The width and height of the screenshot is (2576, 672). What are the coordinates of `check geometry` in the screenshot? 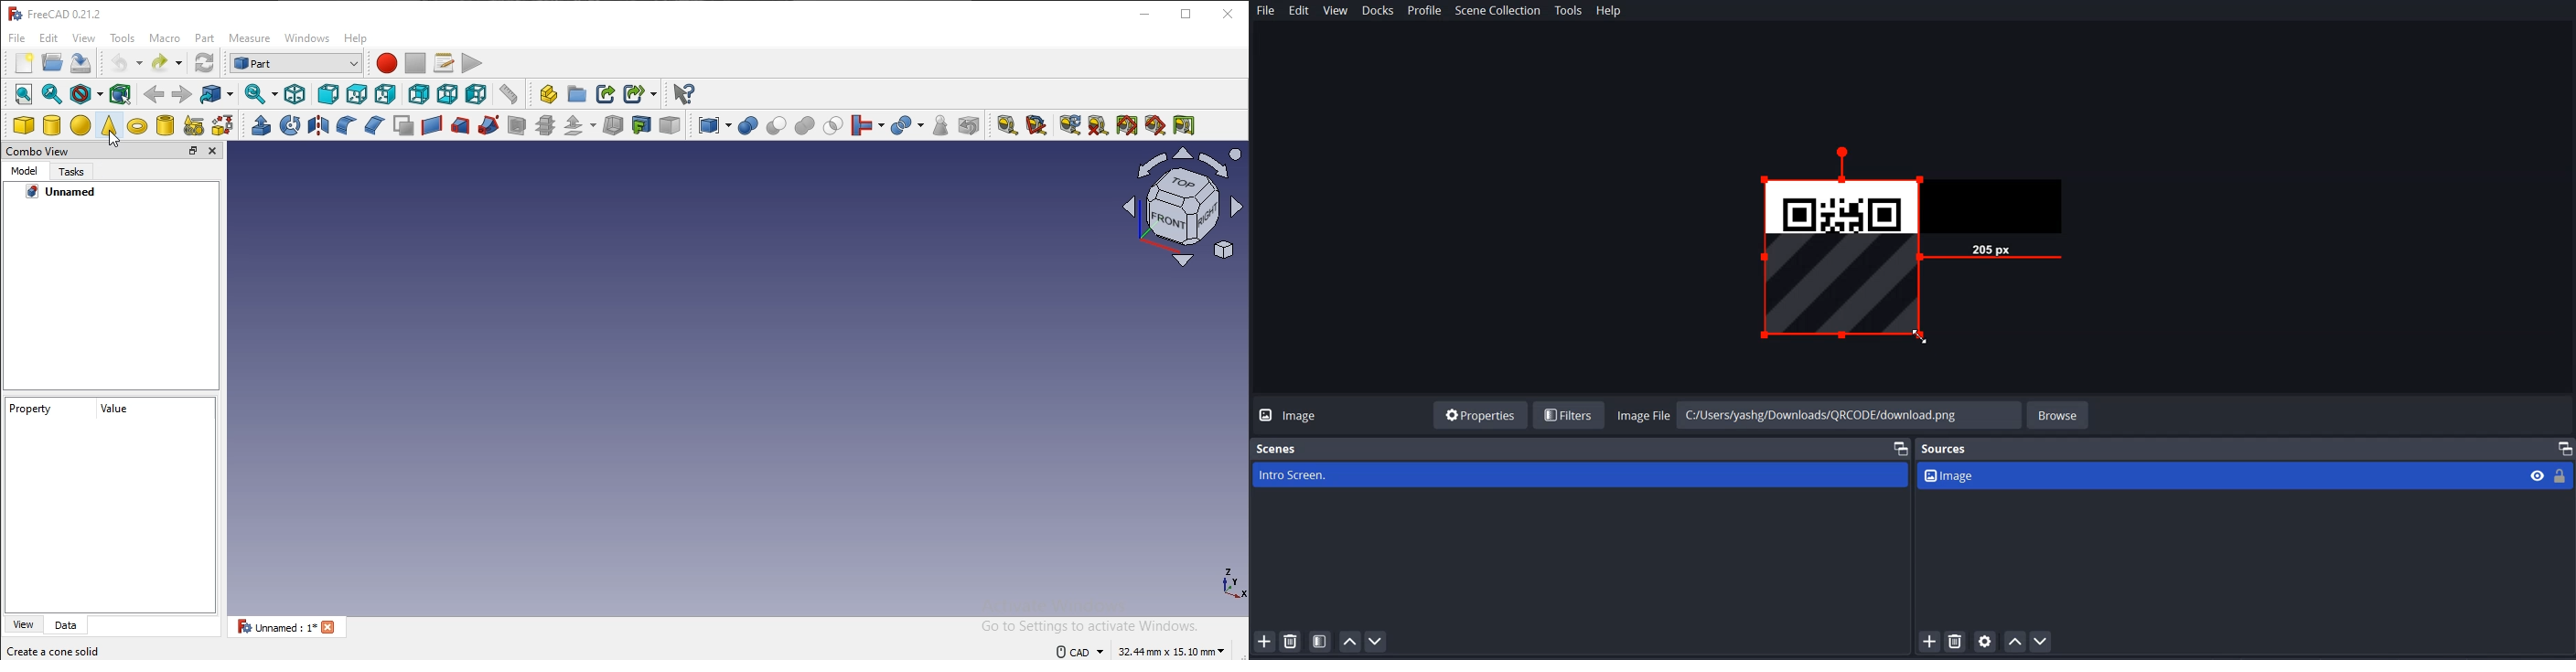 It's located at (942, 124).